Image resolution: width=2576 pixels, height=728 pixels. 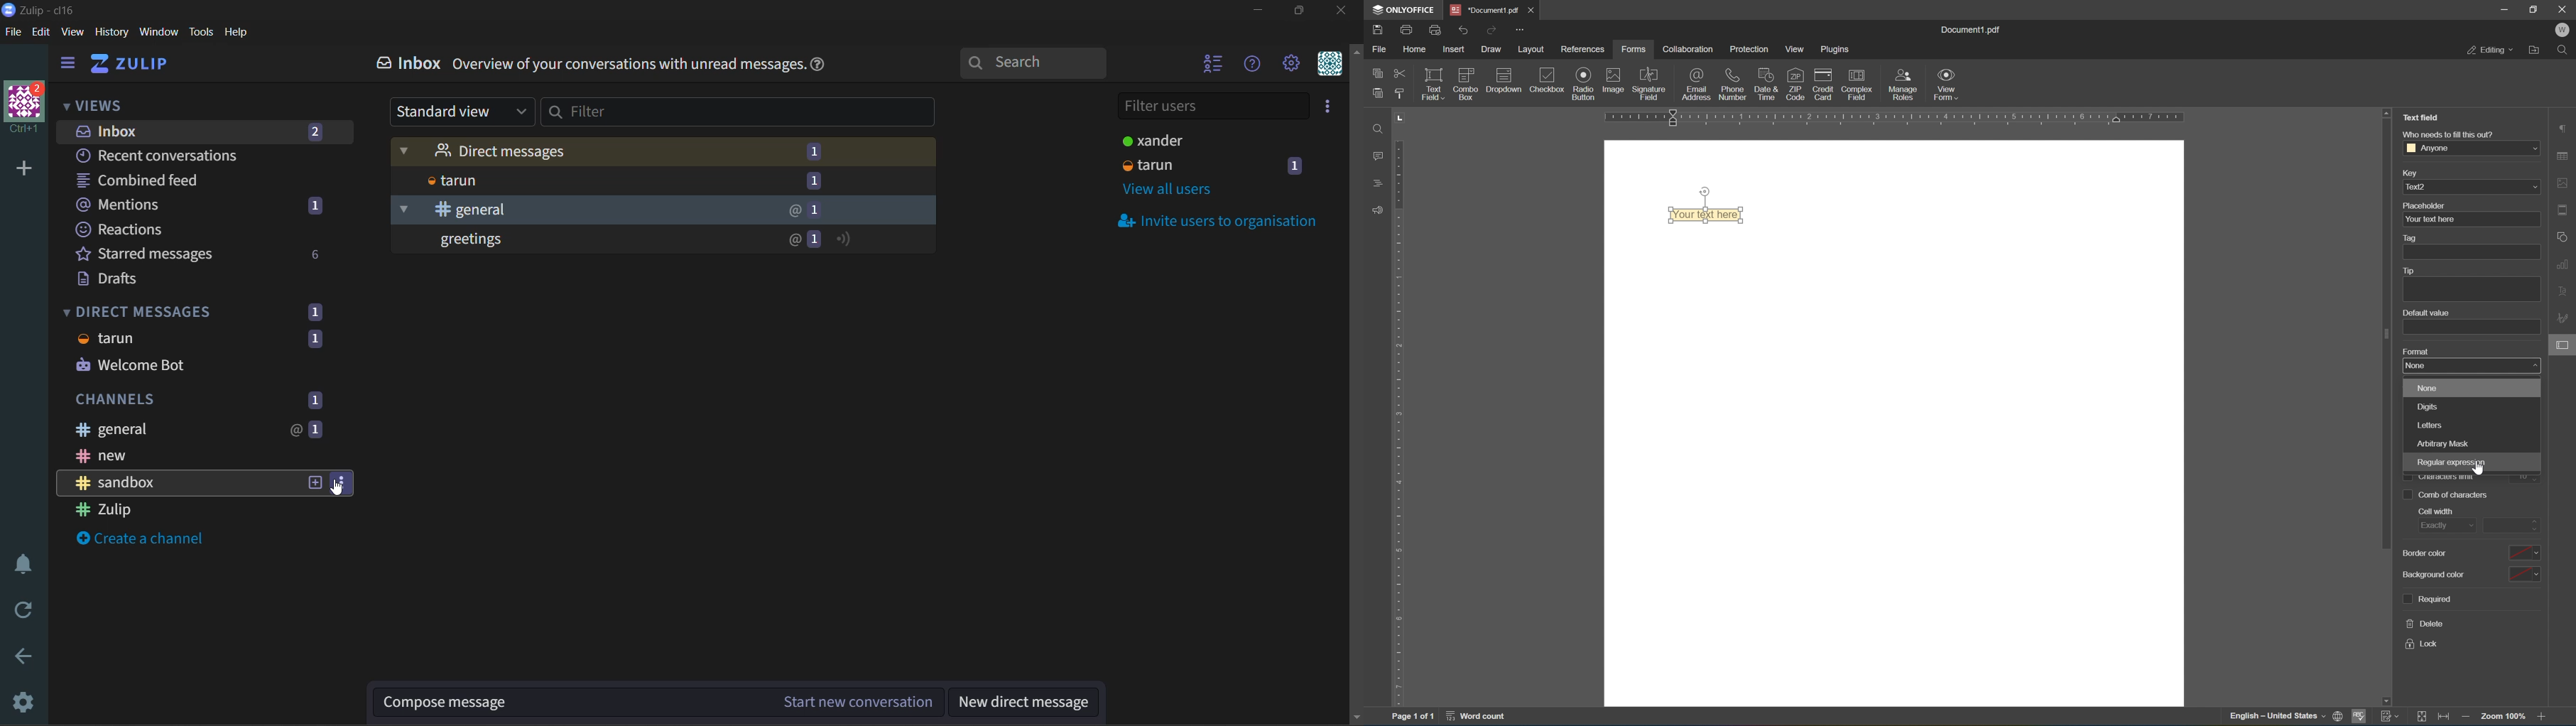 I want to click on email address, so click(x=1696, y=84).